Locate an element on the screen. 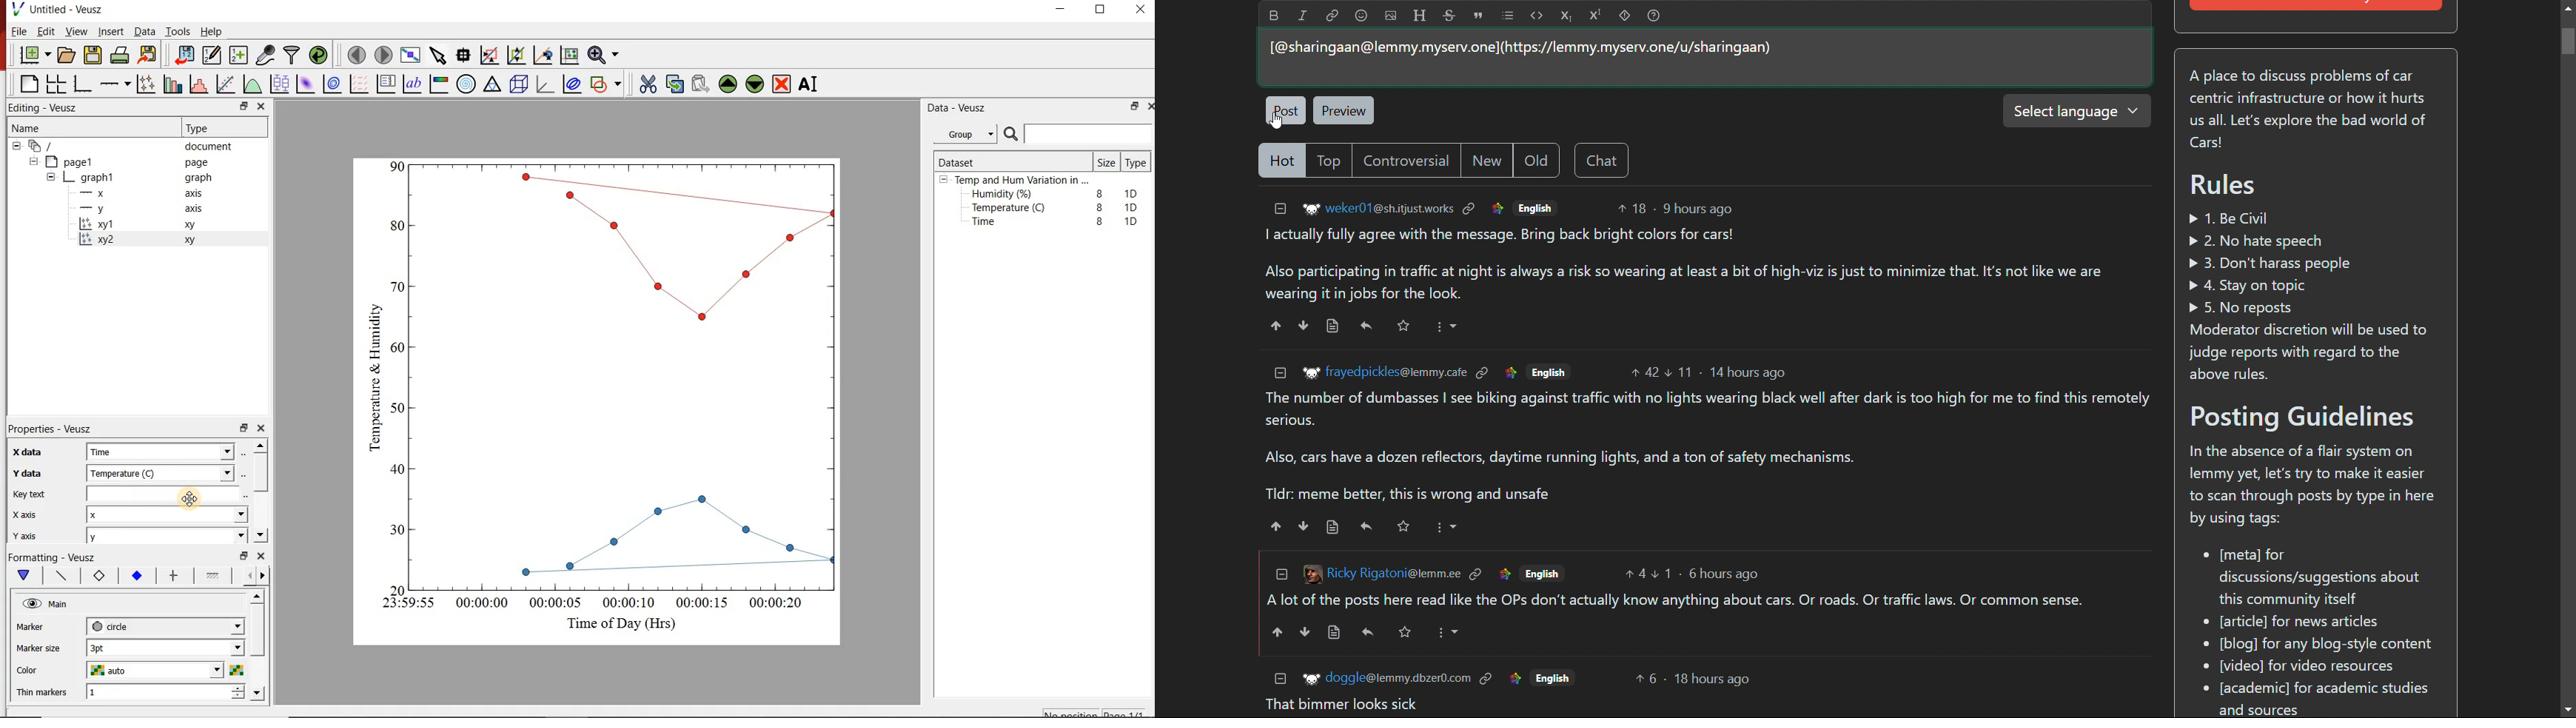  Cursor is located at coordinates (1275, 121).